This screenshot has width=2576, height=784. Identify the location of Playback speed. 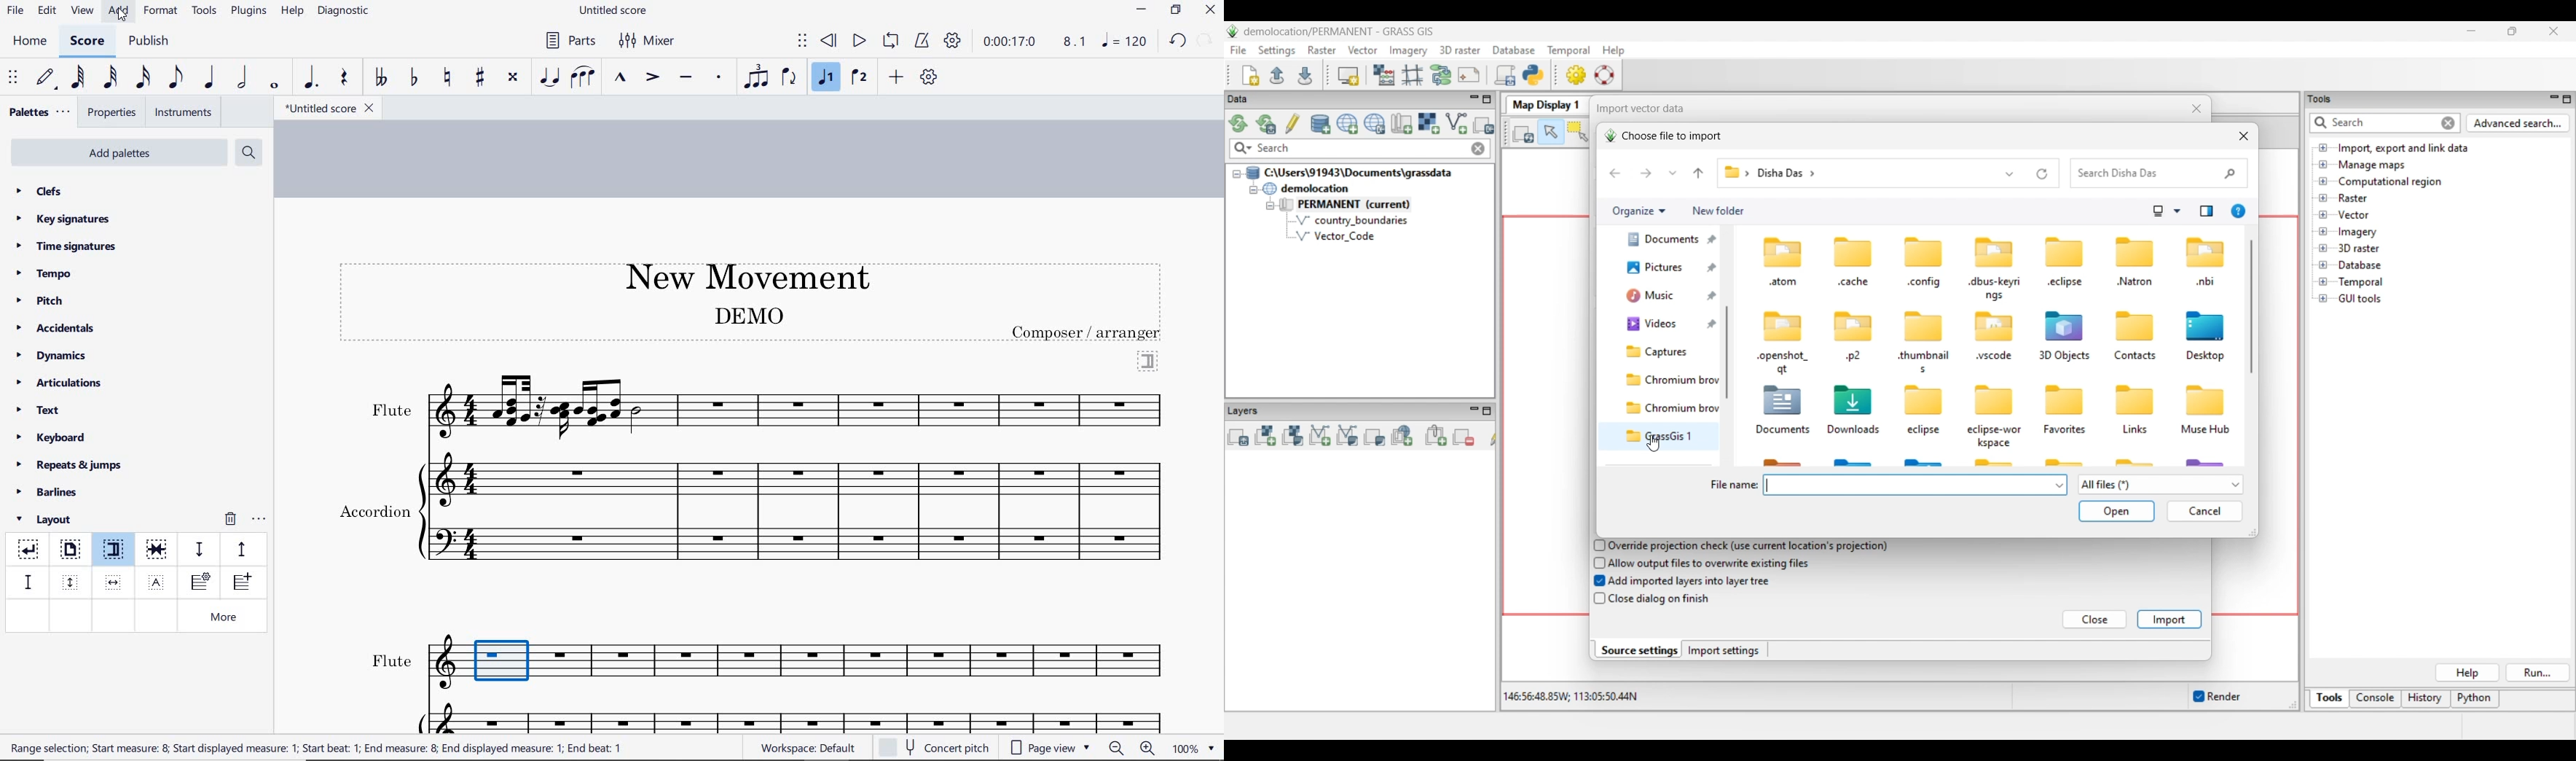
(1076, 42).